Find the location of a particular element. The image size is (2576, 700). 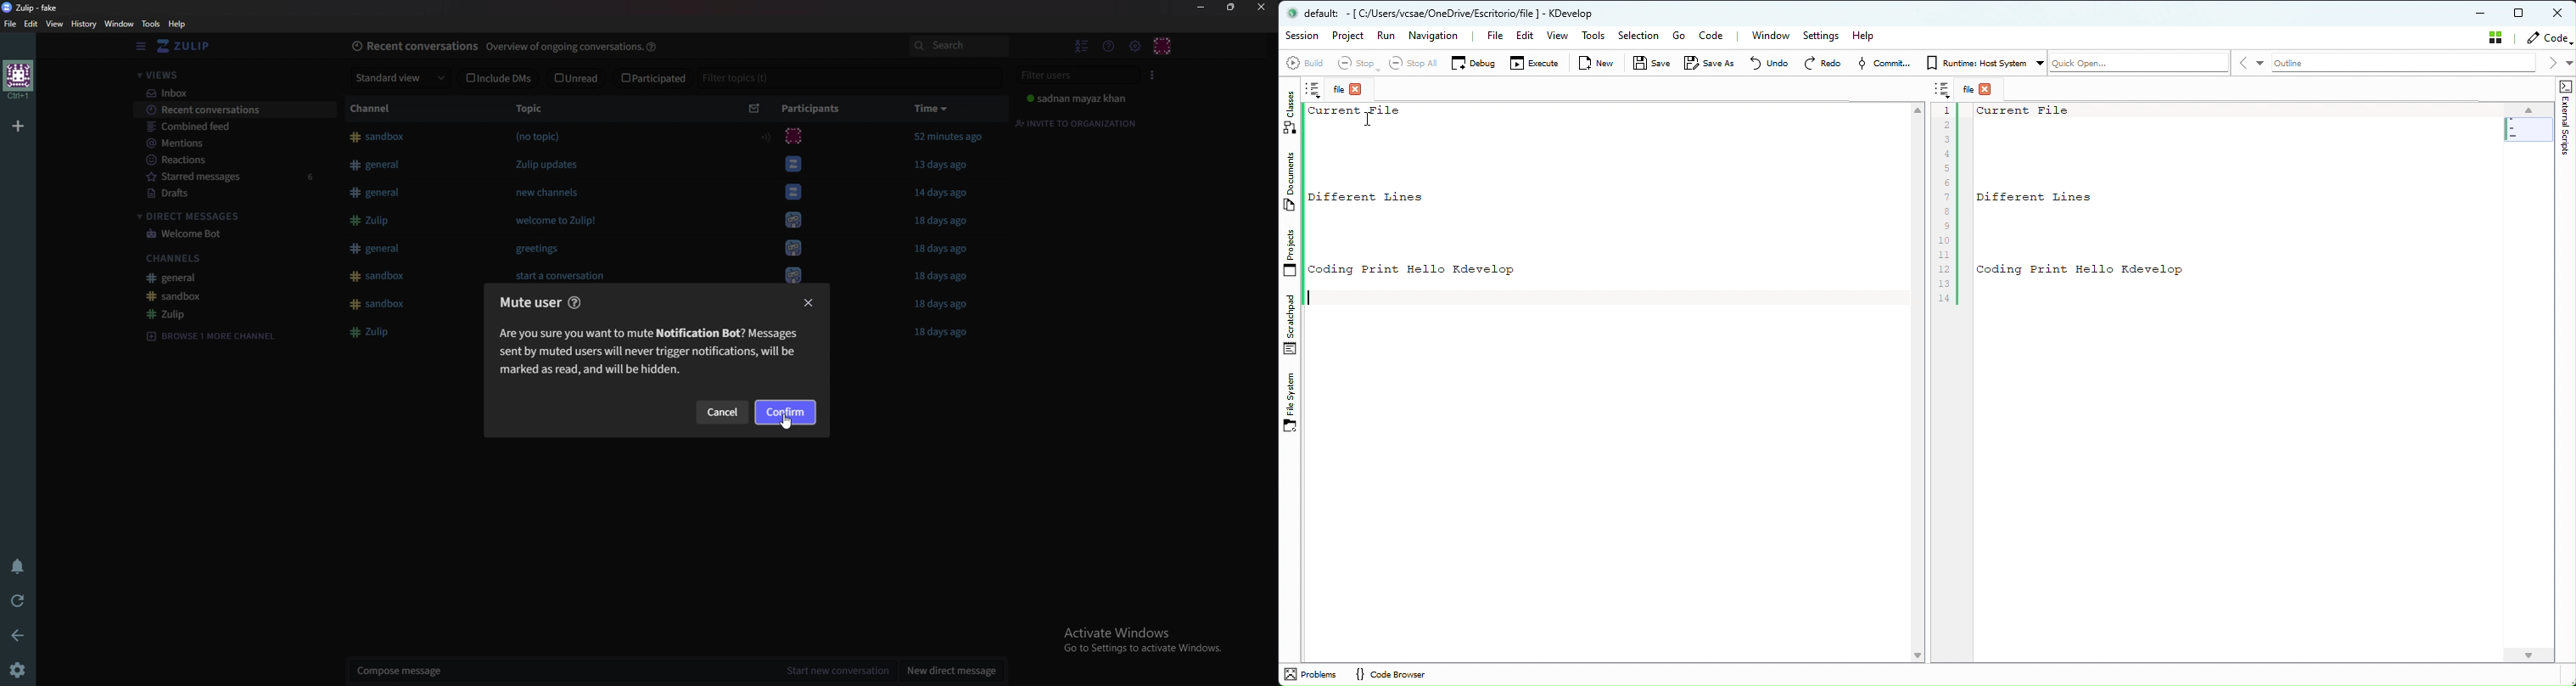

zulip is located at coordinates (221, 312).